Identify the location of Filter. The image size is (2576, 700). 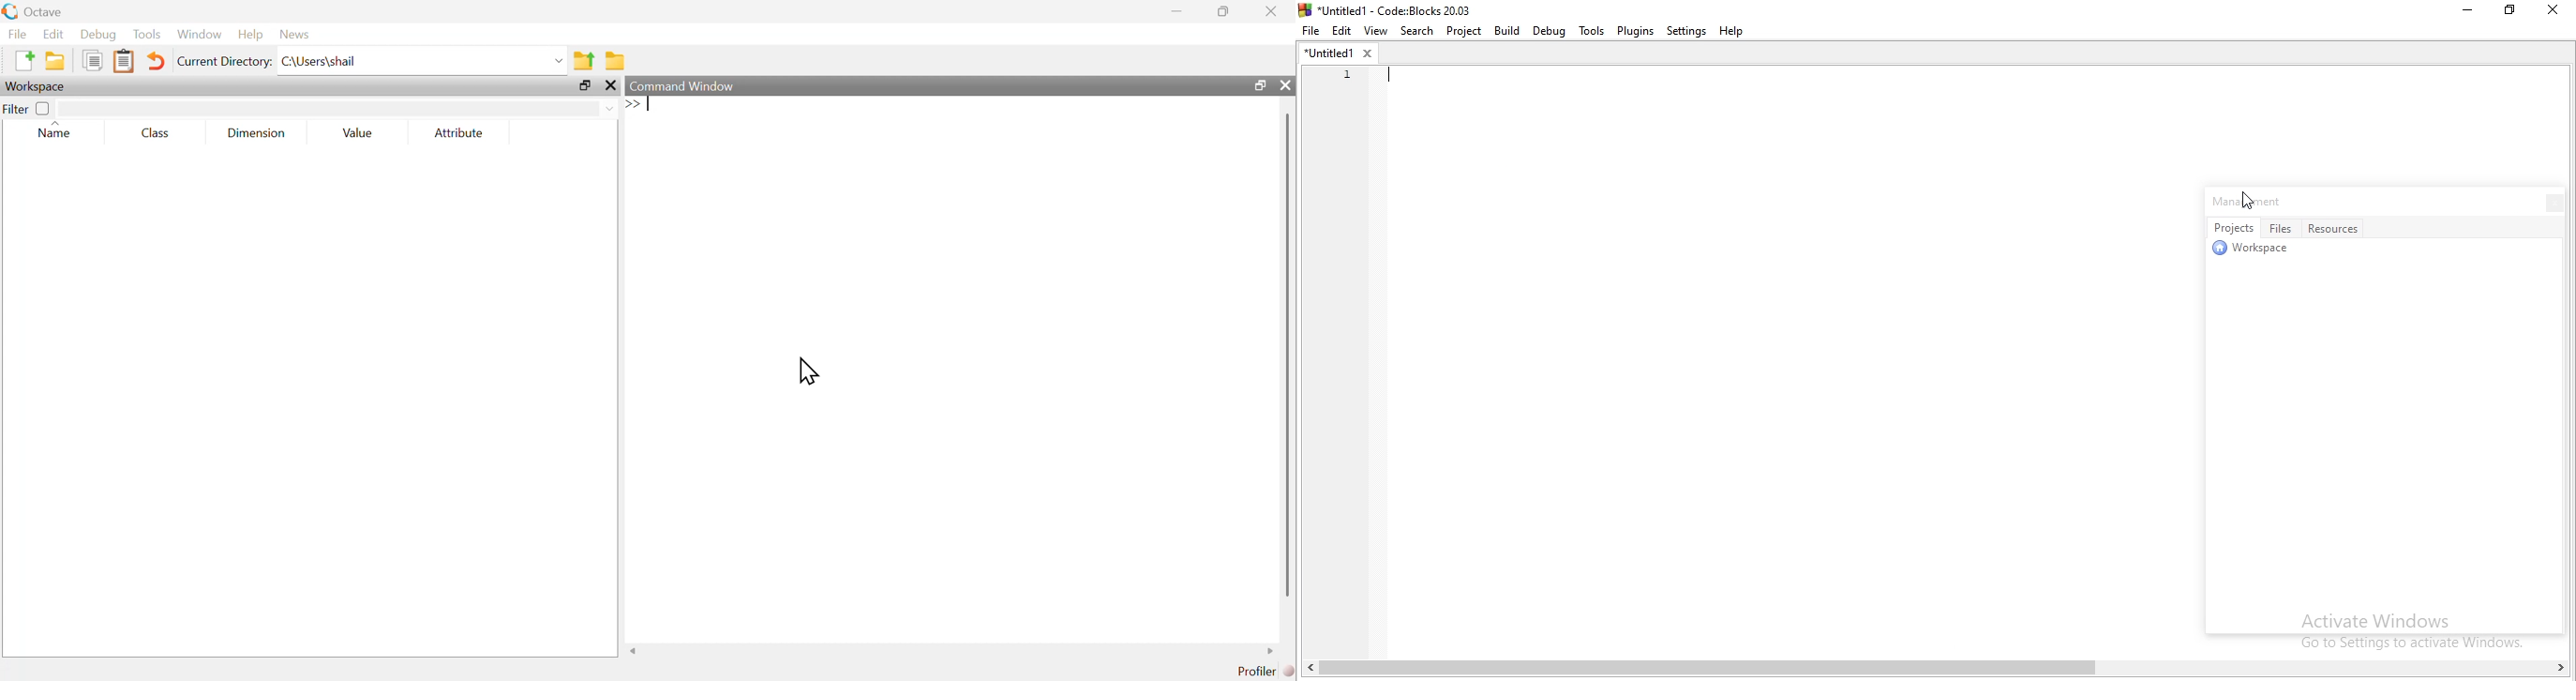
(28, 109).